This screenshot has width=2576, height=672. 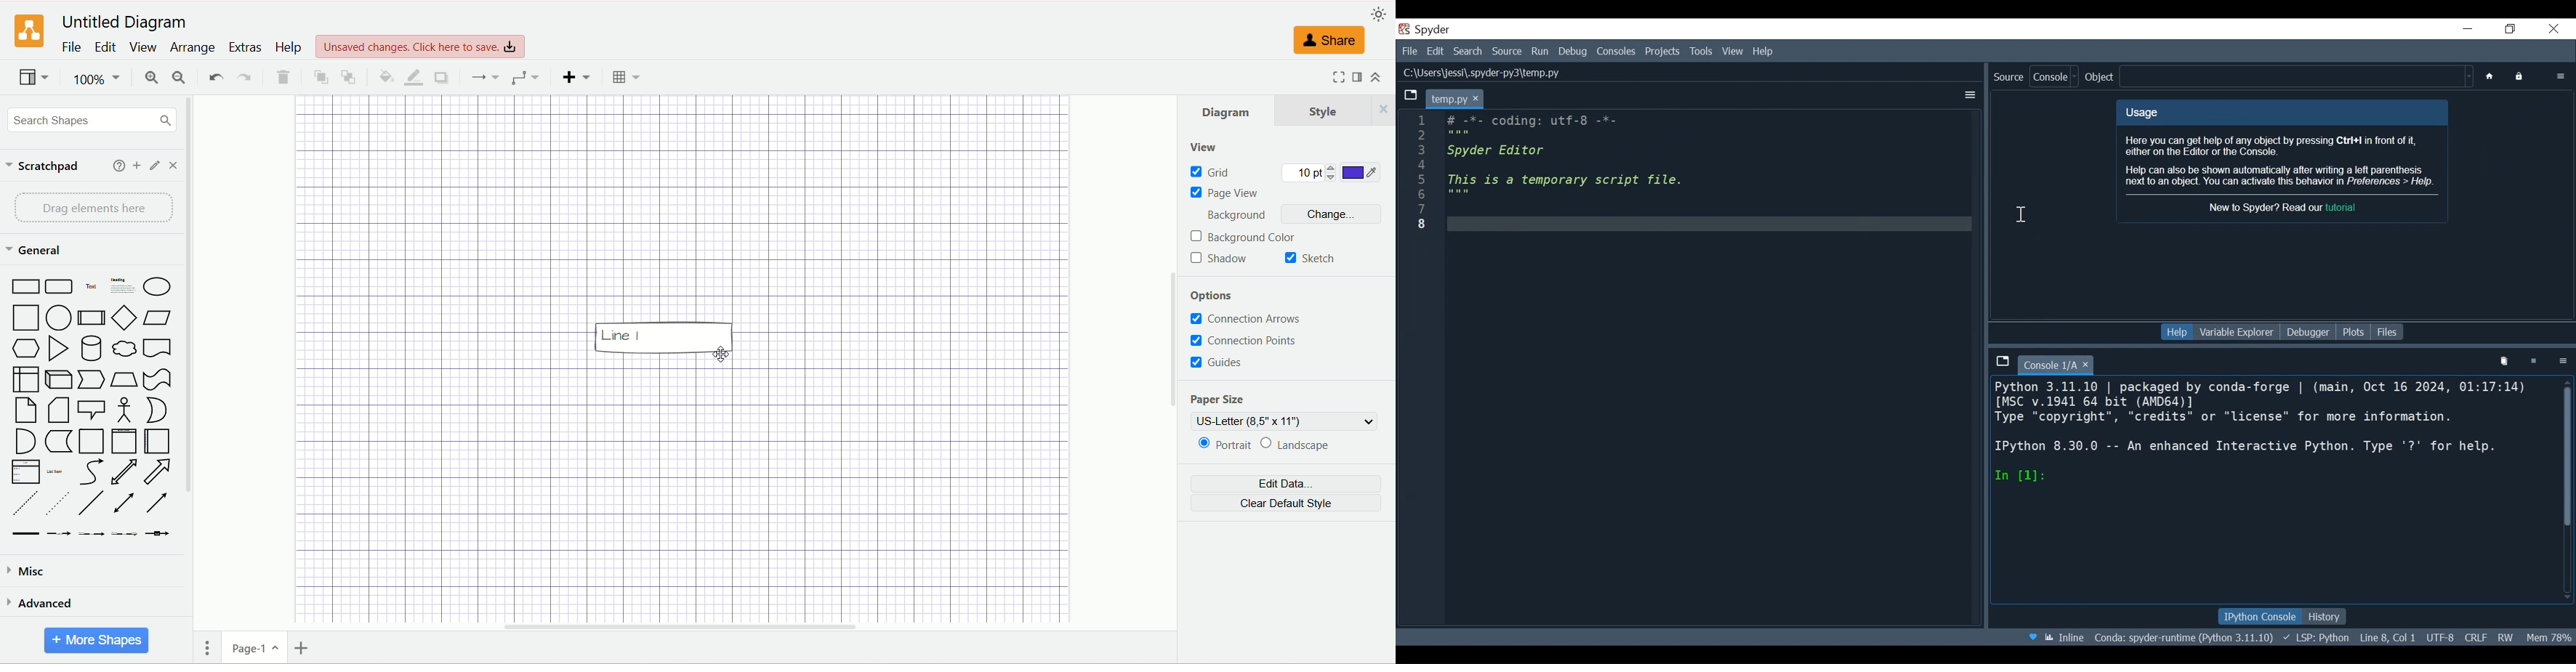 I want to click on Cylinder, so click(x=91, y=348).